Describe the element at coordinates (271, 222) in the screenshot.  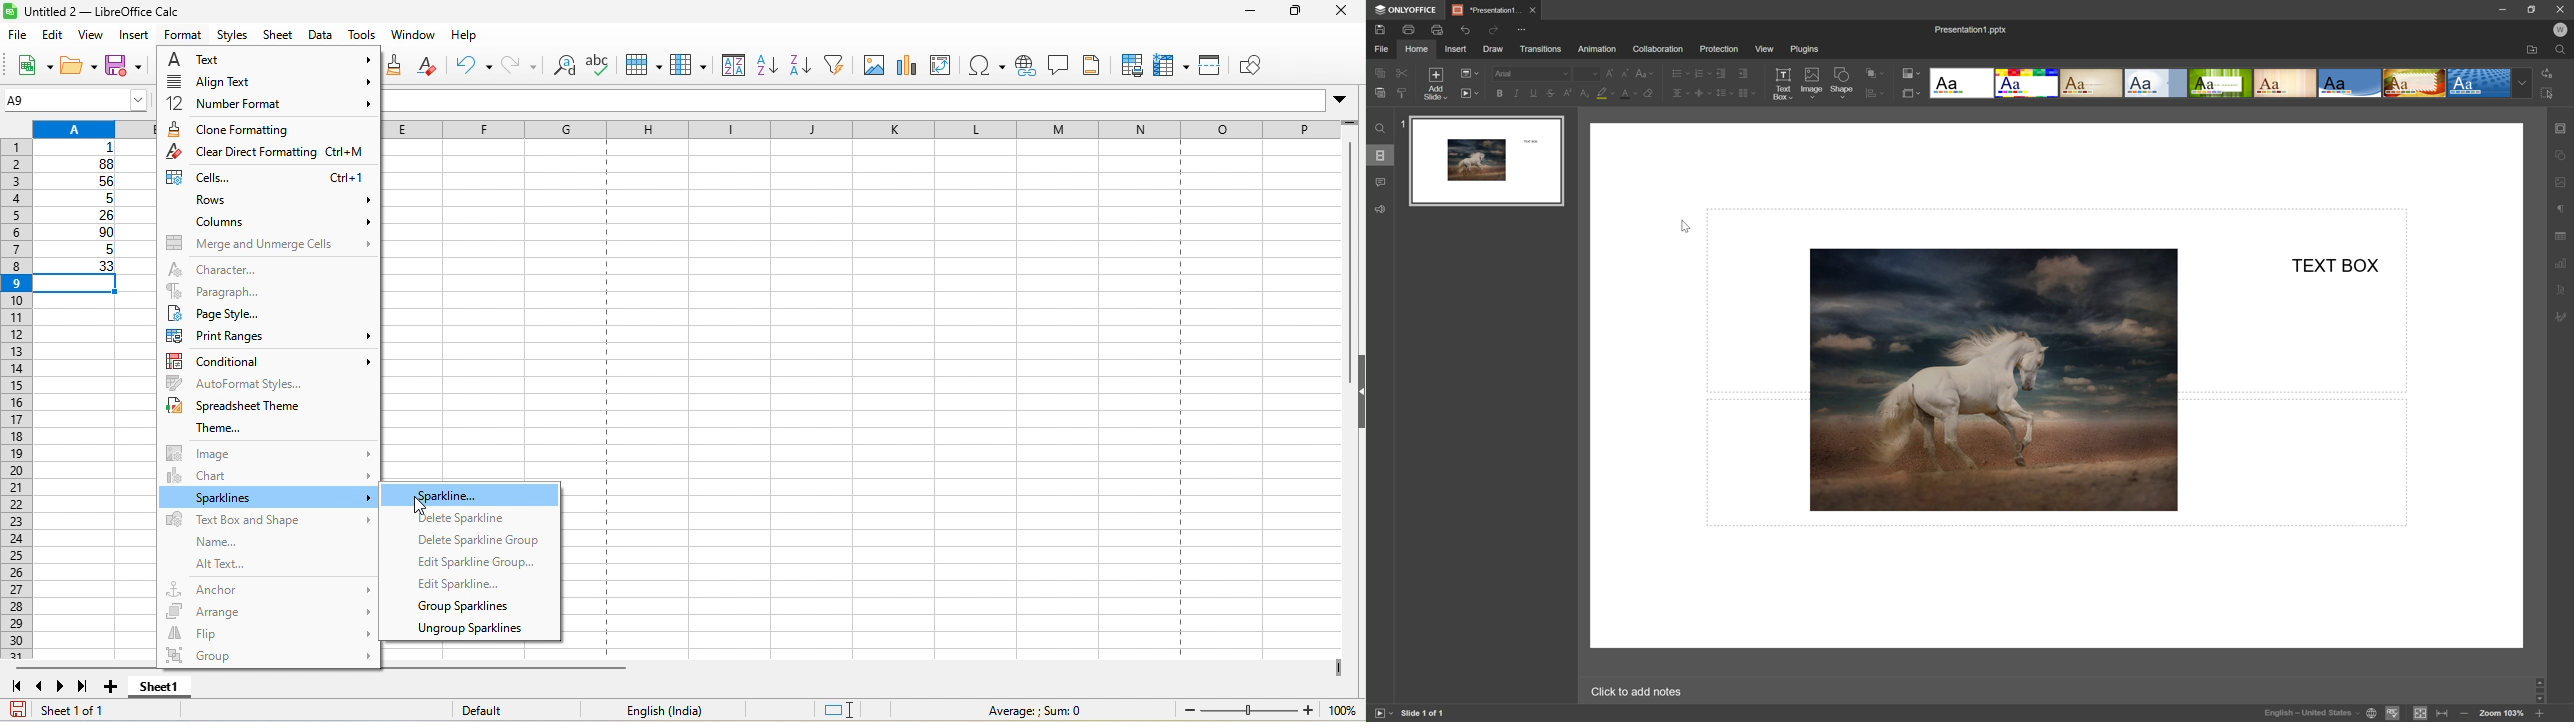
I see `columns` at that location.